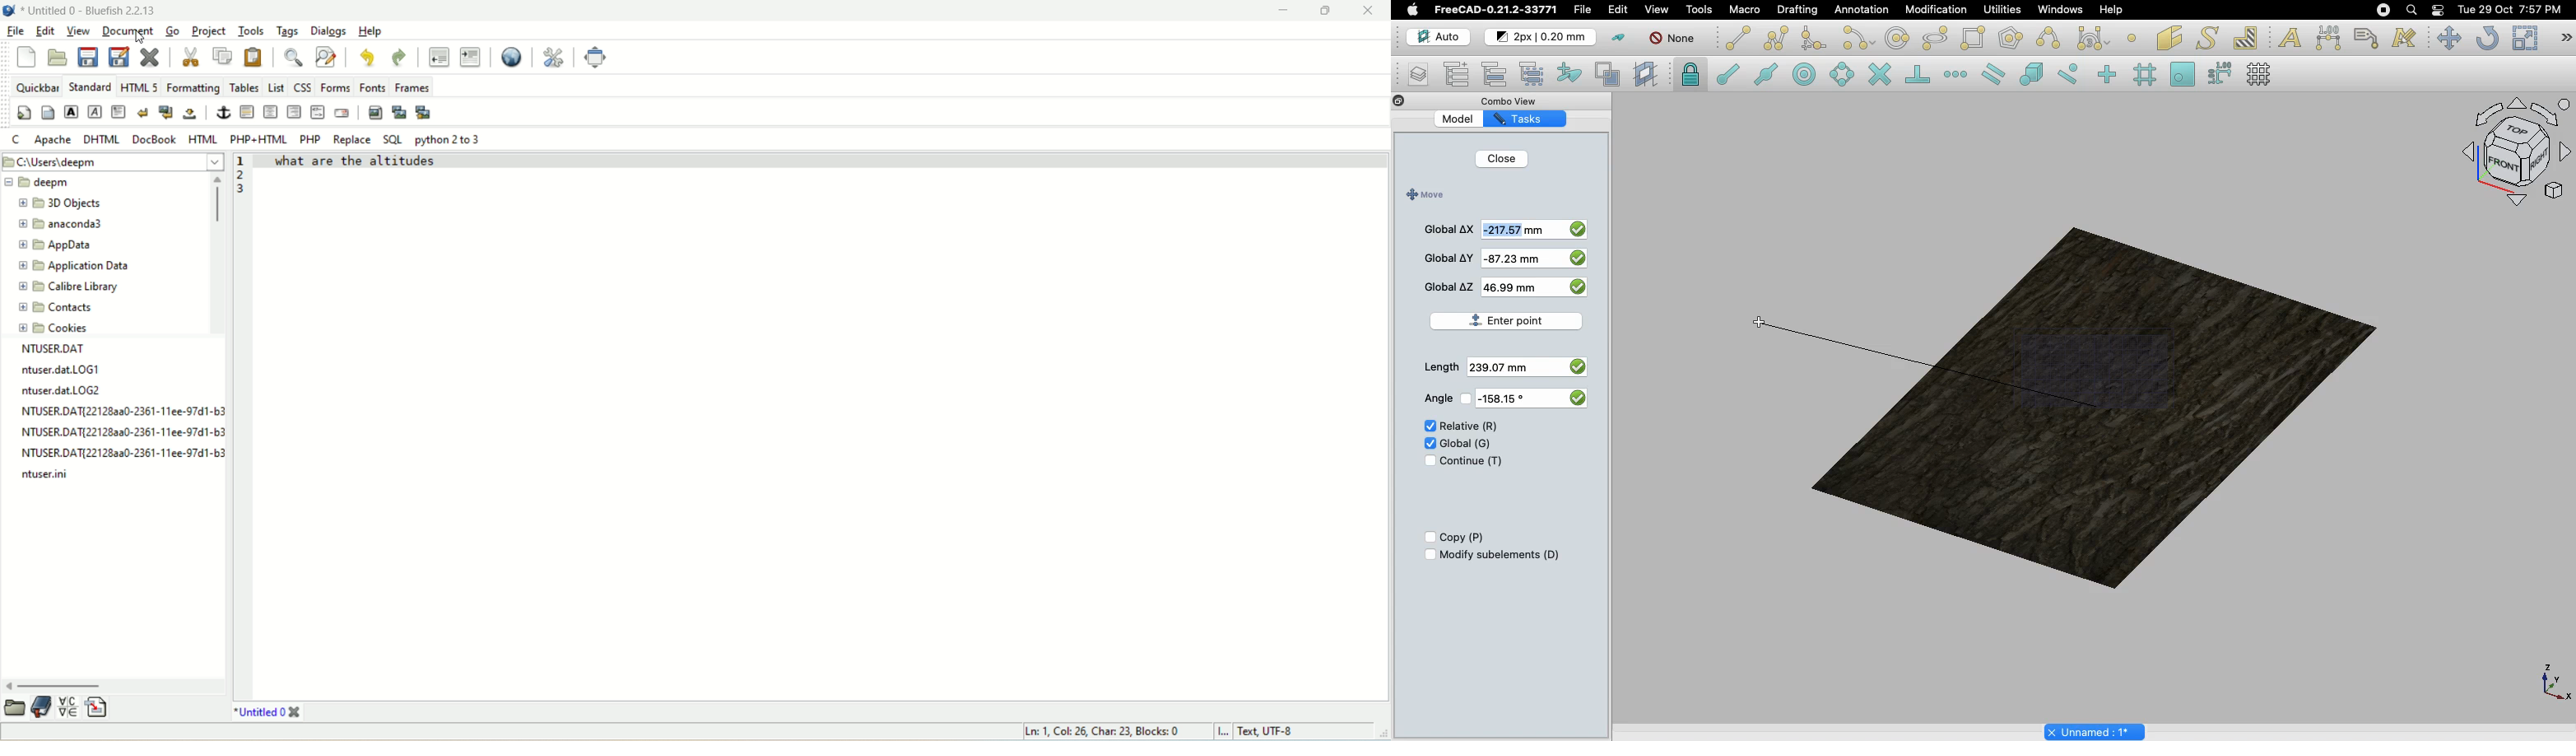  What do you see at coordinates (1579, 227) in the screenshot?
I see `checkbox` at bounding box center [1579, 227].